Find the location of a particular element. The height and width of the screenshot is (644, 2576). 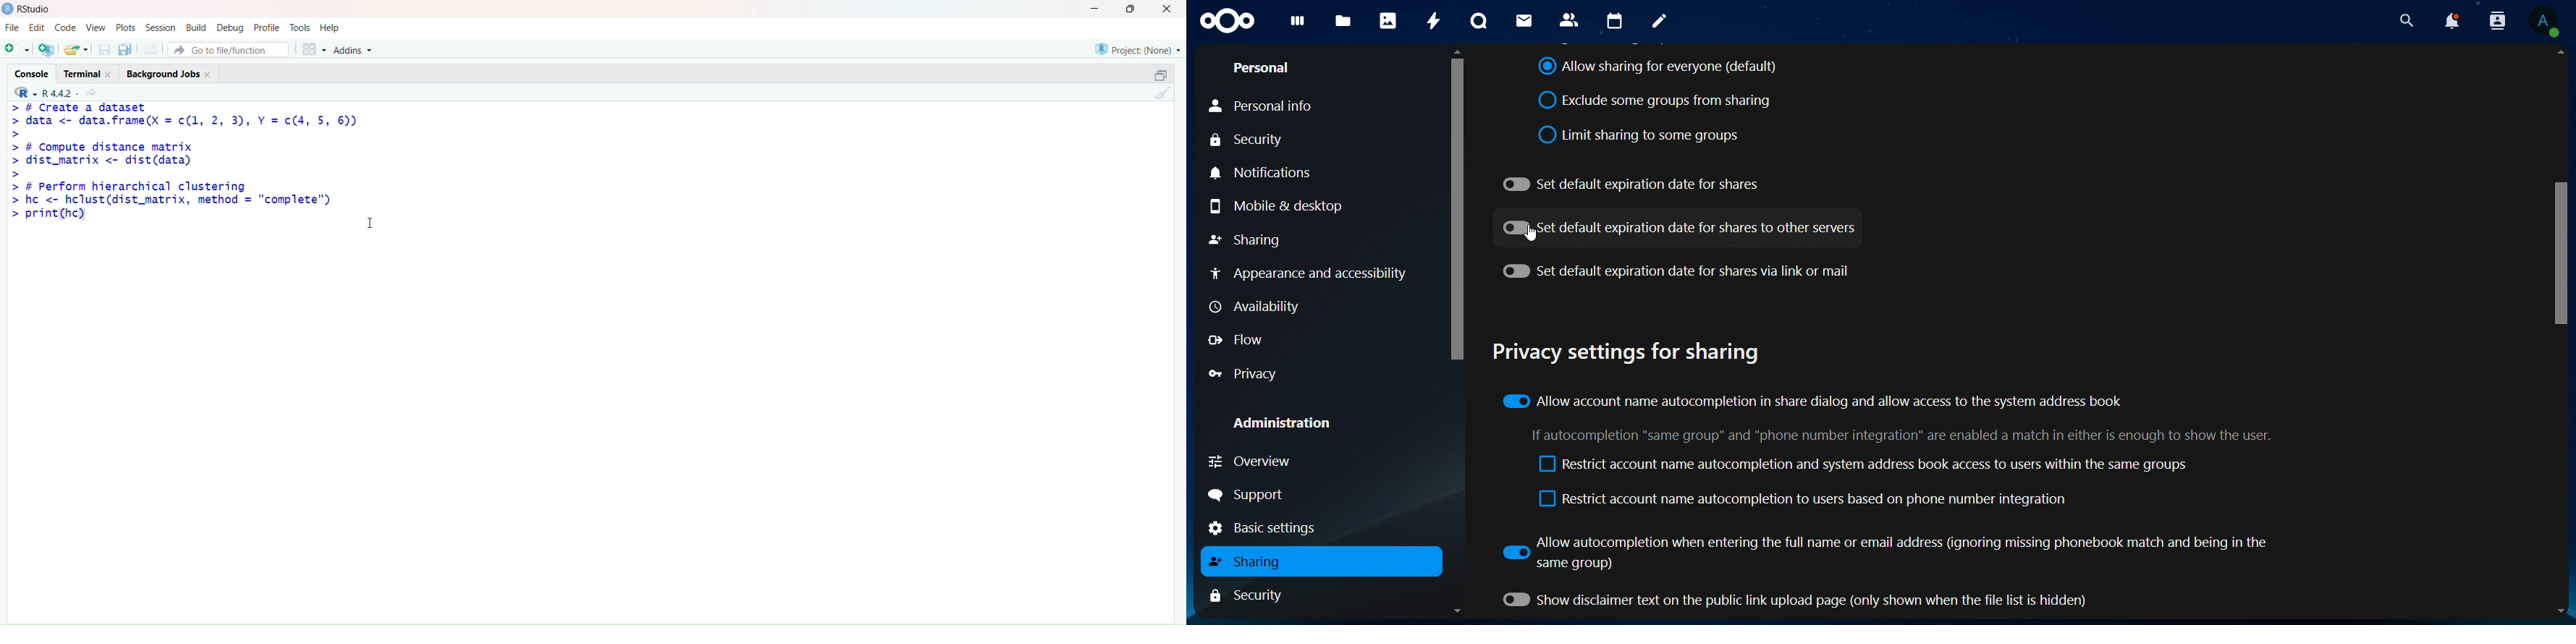

Create a project is located at coordinates (48, 48).